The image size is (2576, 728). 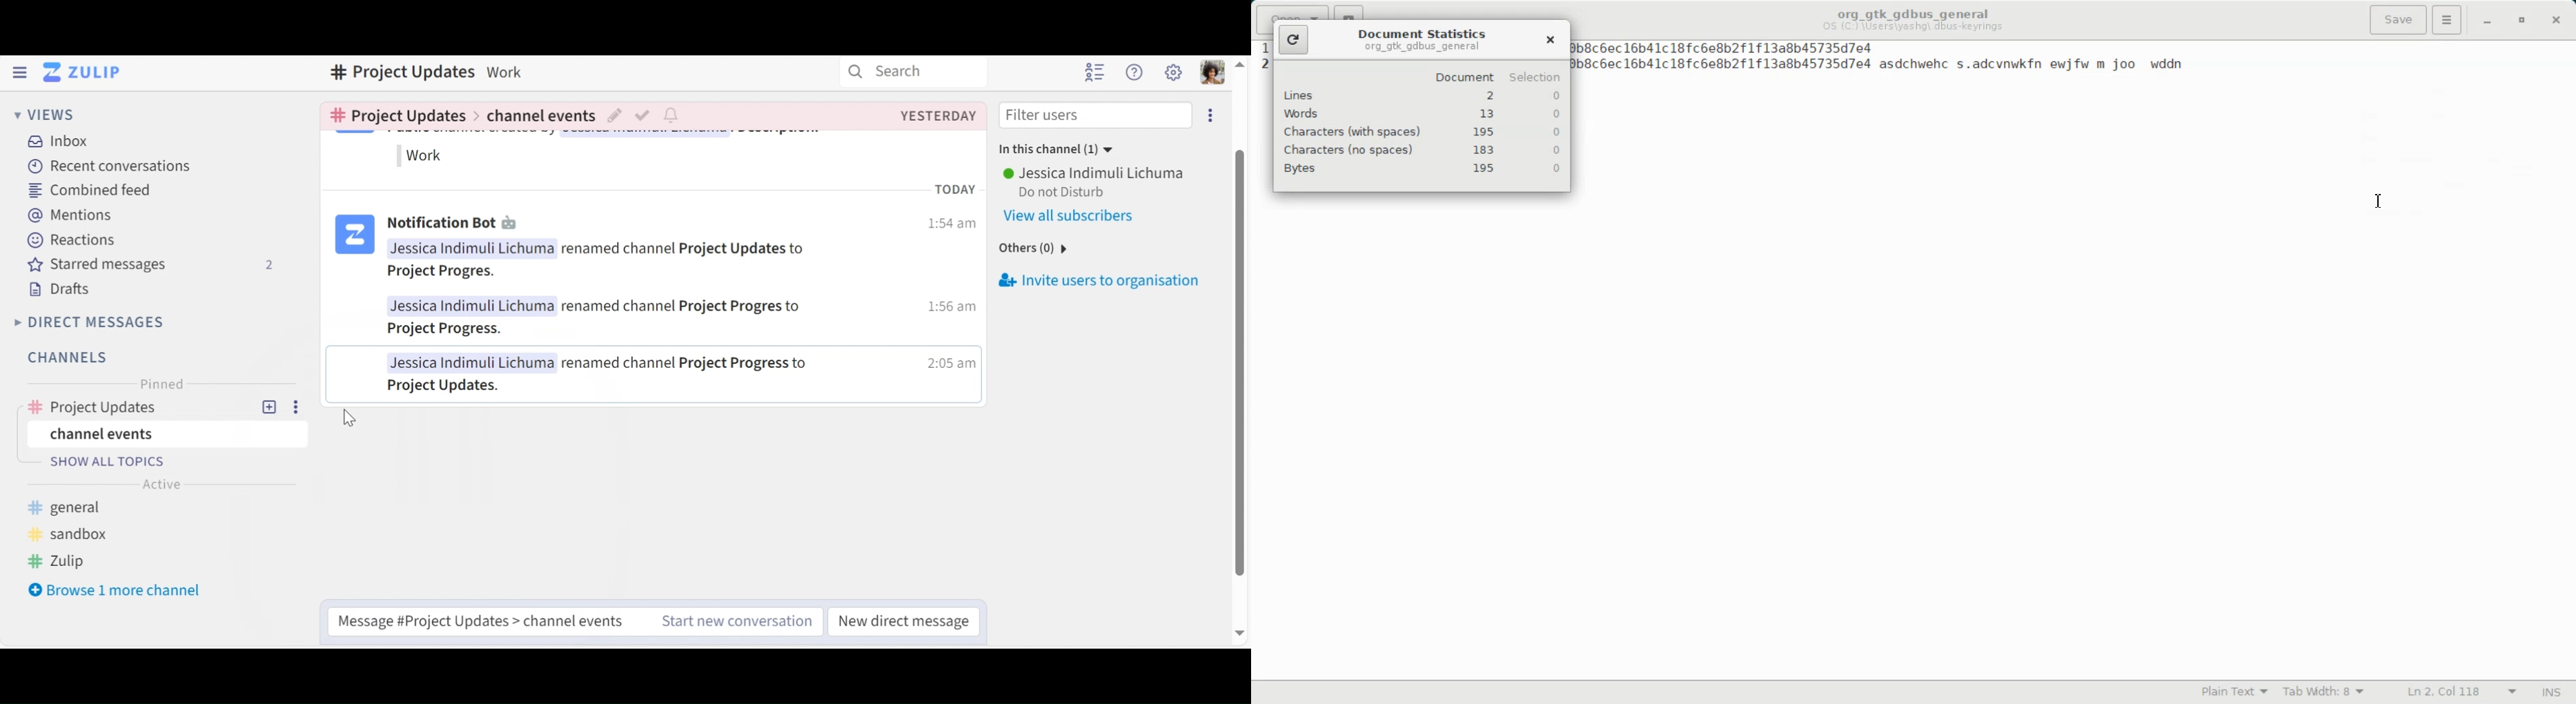 What do you see at coordinates (1487, 113) in the screenshot?
I see `13` at bounding box center [1487, 113].